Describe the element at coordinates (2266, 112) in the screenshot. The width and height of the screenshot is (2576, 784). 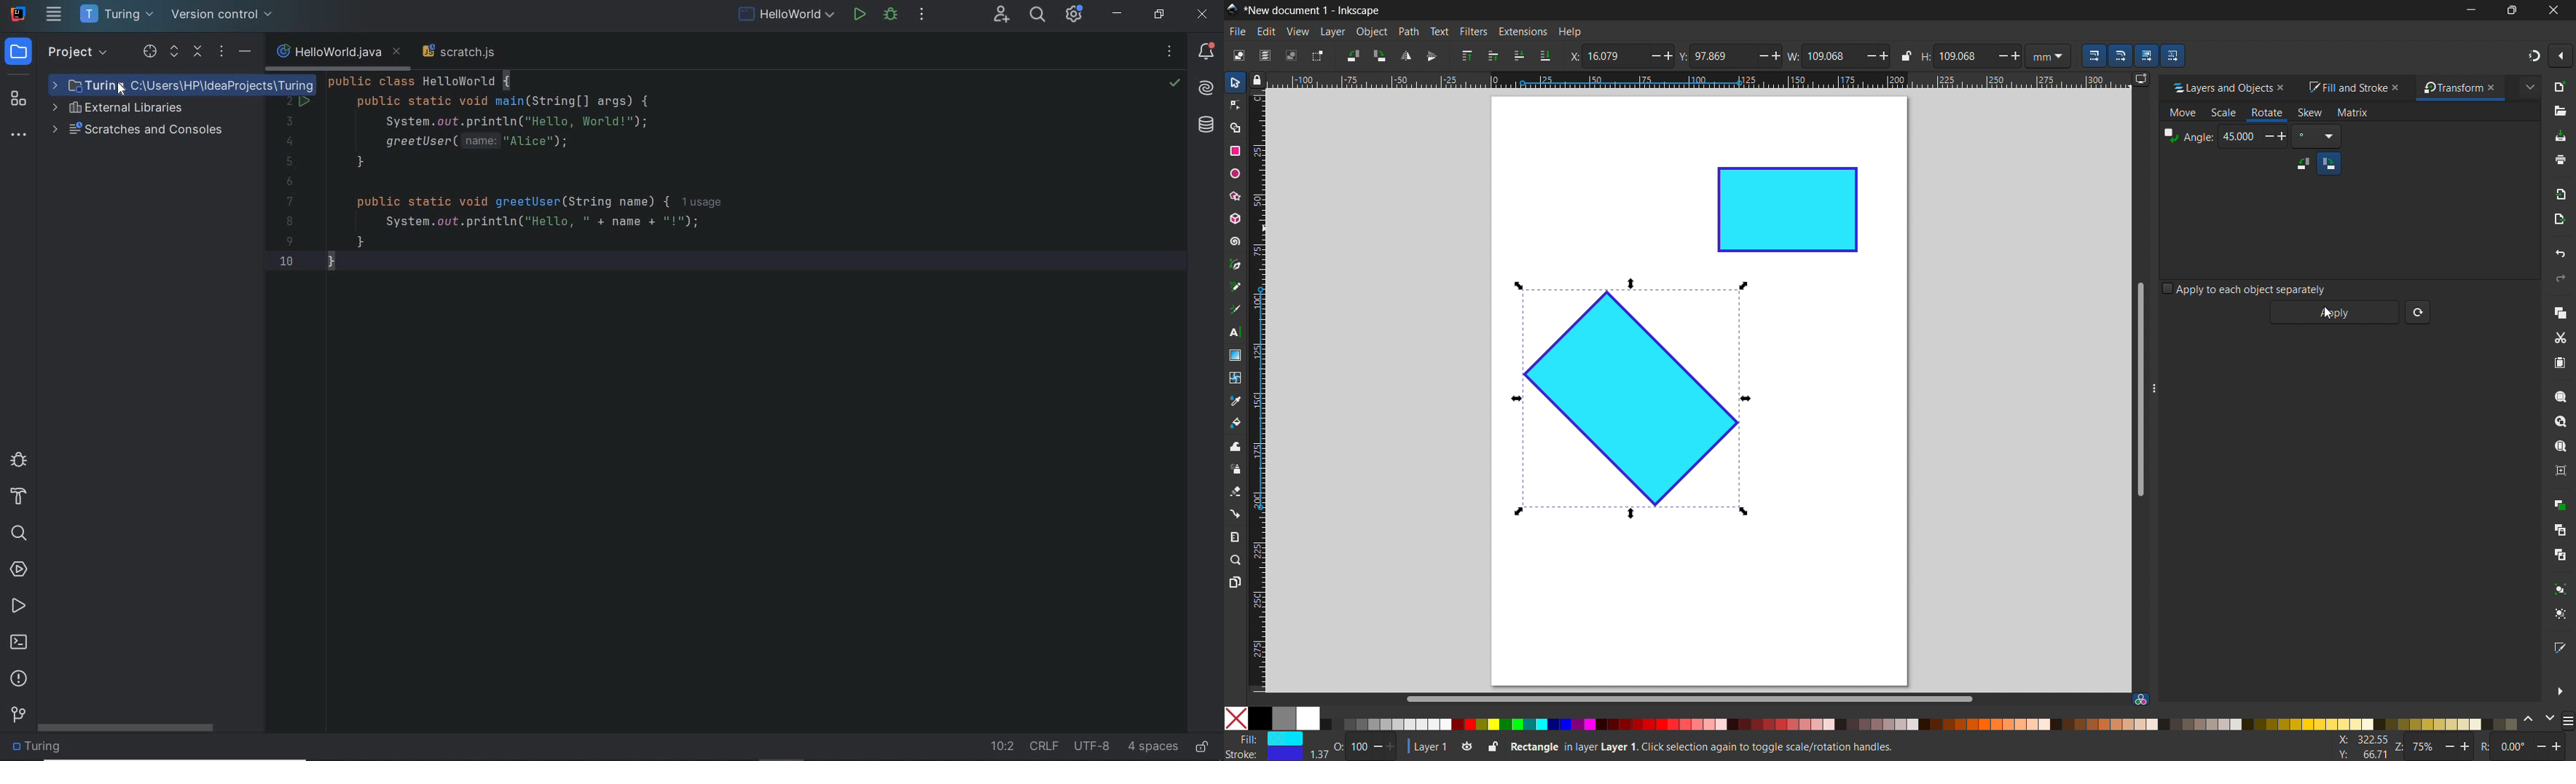
I see `rotate` at that location.